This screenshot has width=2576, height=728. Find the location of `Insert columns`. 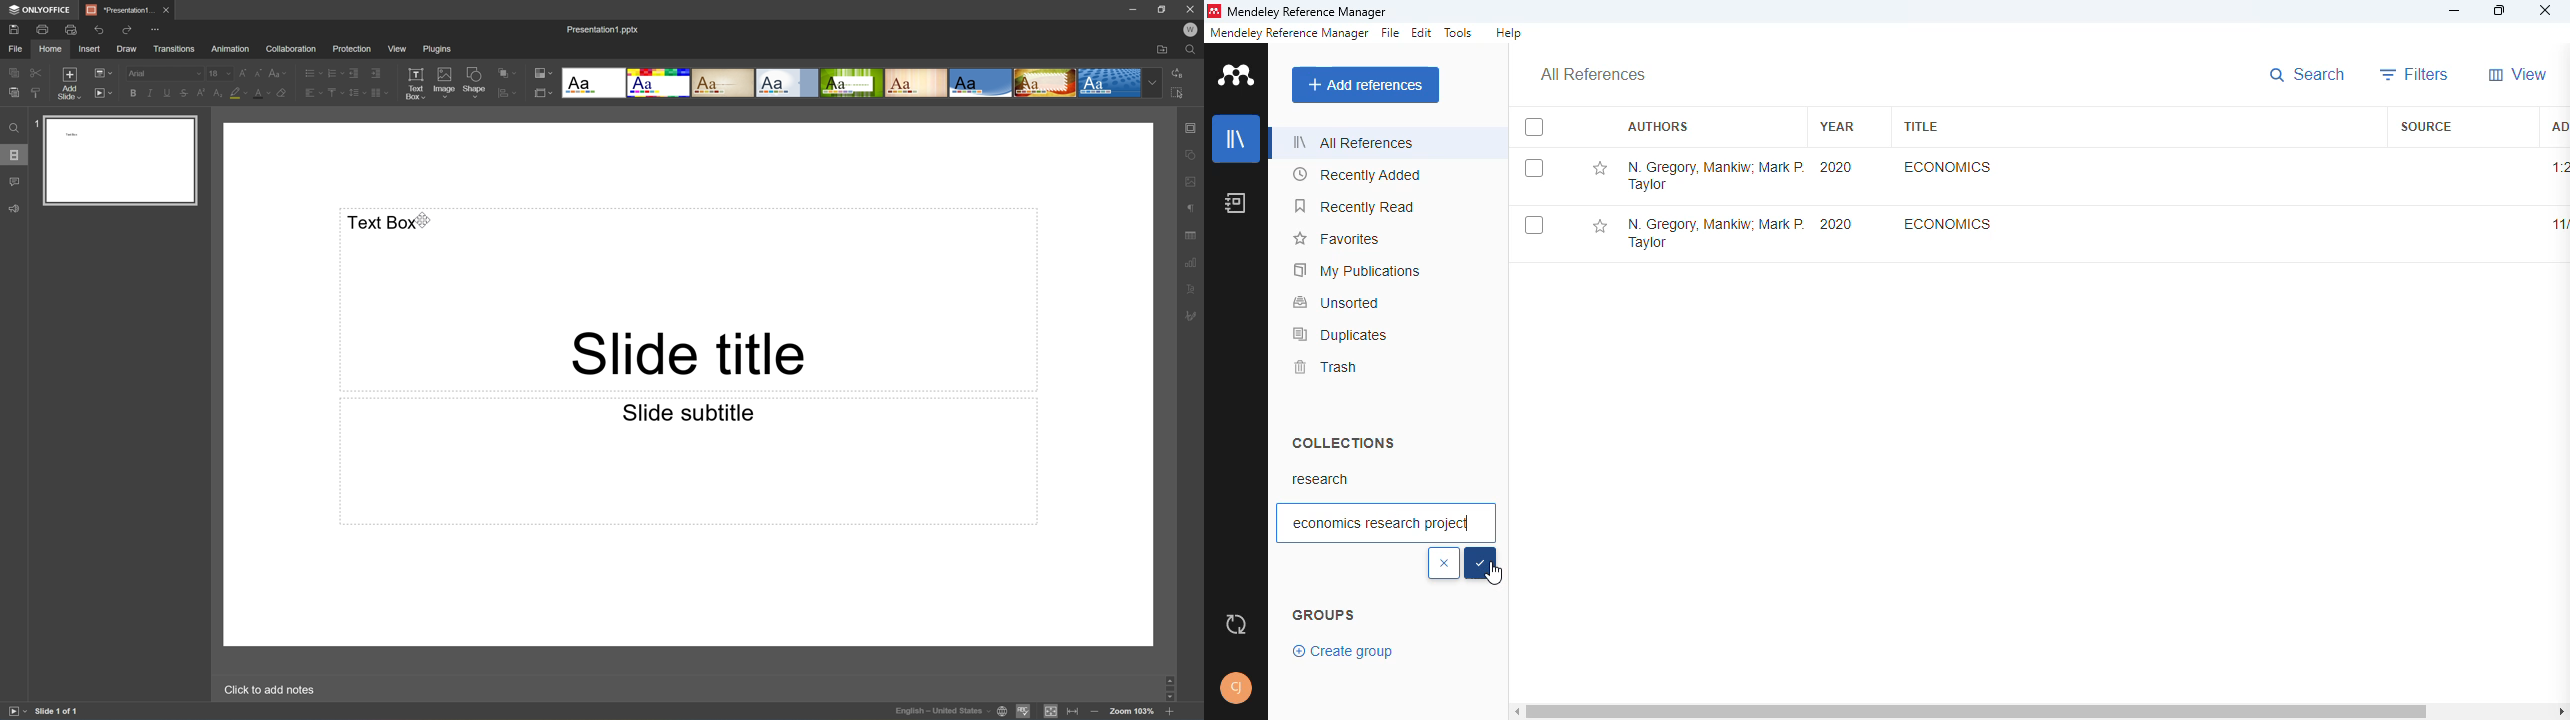

Insert columns is located at coordinates (380, 95).